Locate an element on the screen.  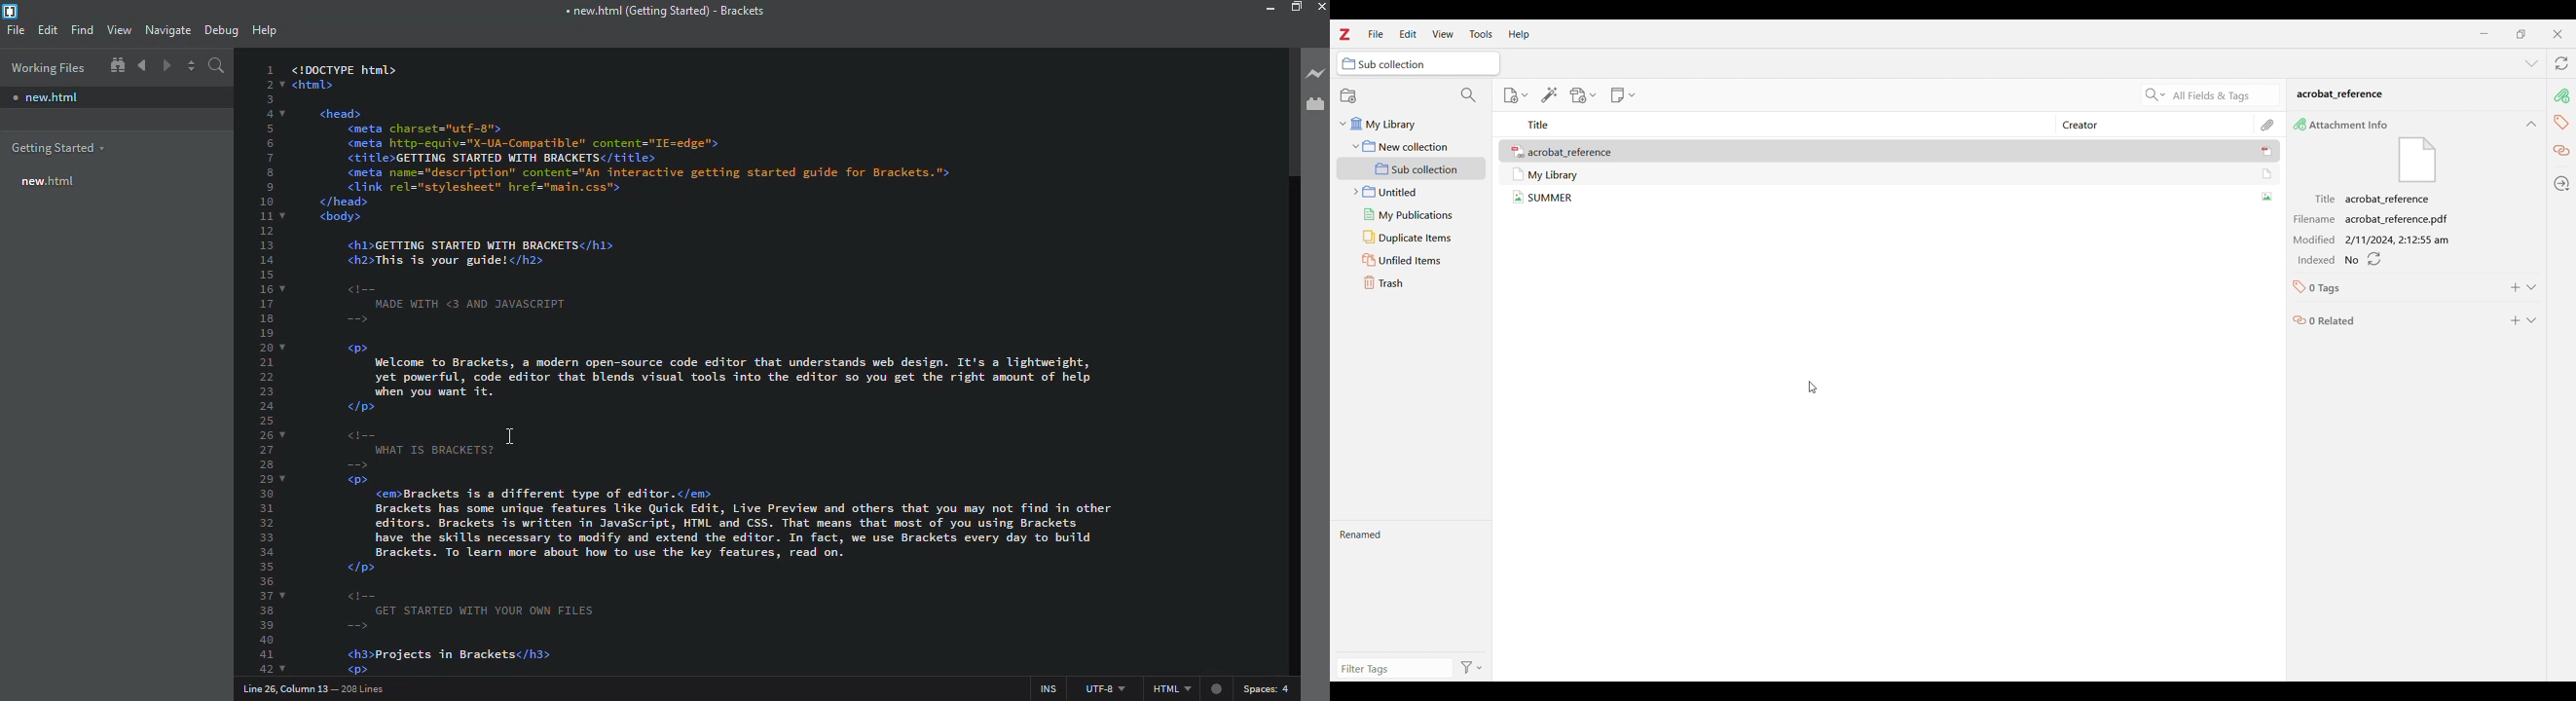
Attachment Info is located at coordinates (2346, 125).